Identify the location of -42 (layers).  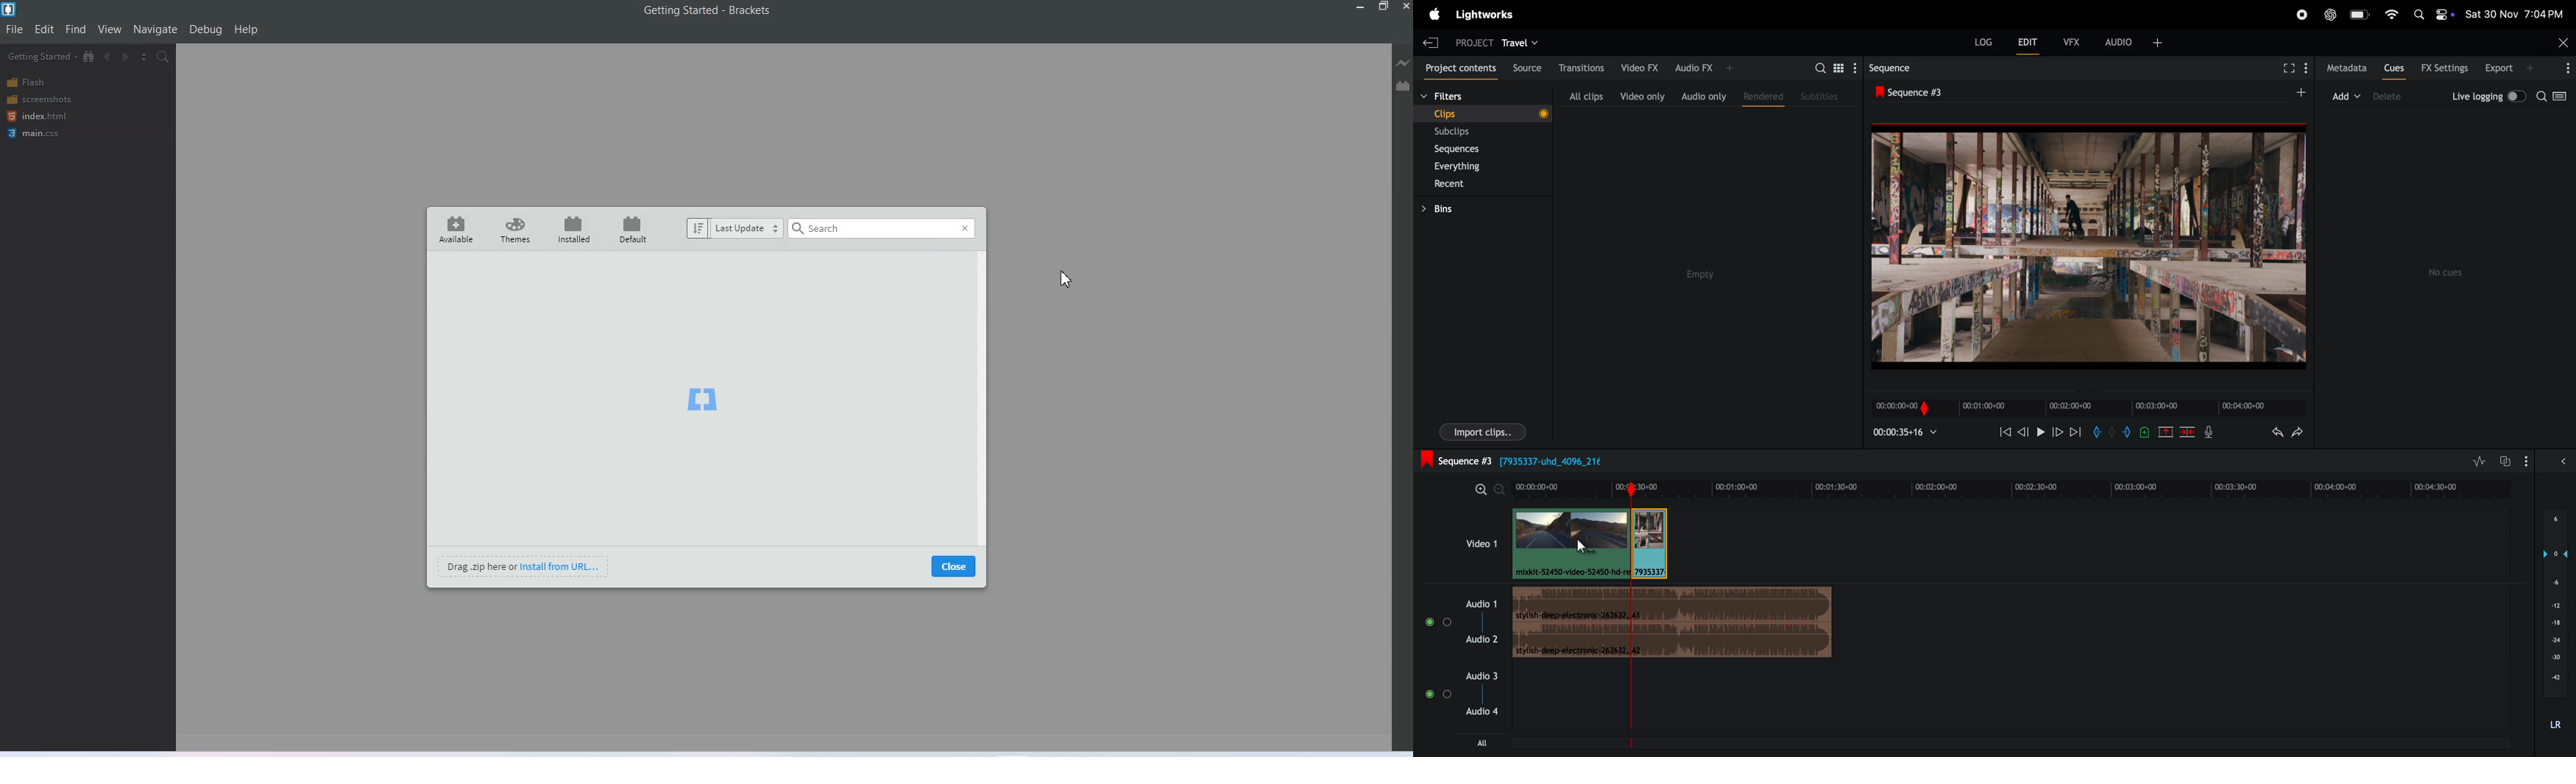
(2553, 679).